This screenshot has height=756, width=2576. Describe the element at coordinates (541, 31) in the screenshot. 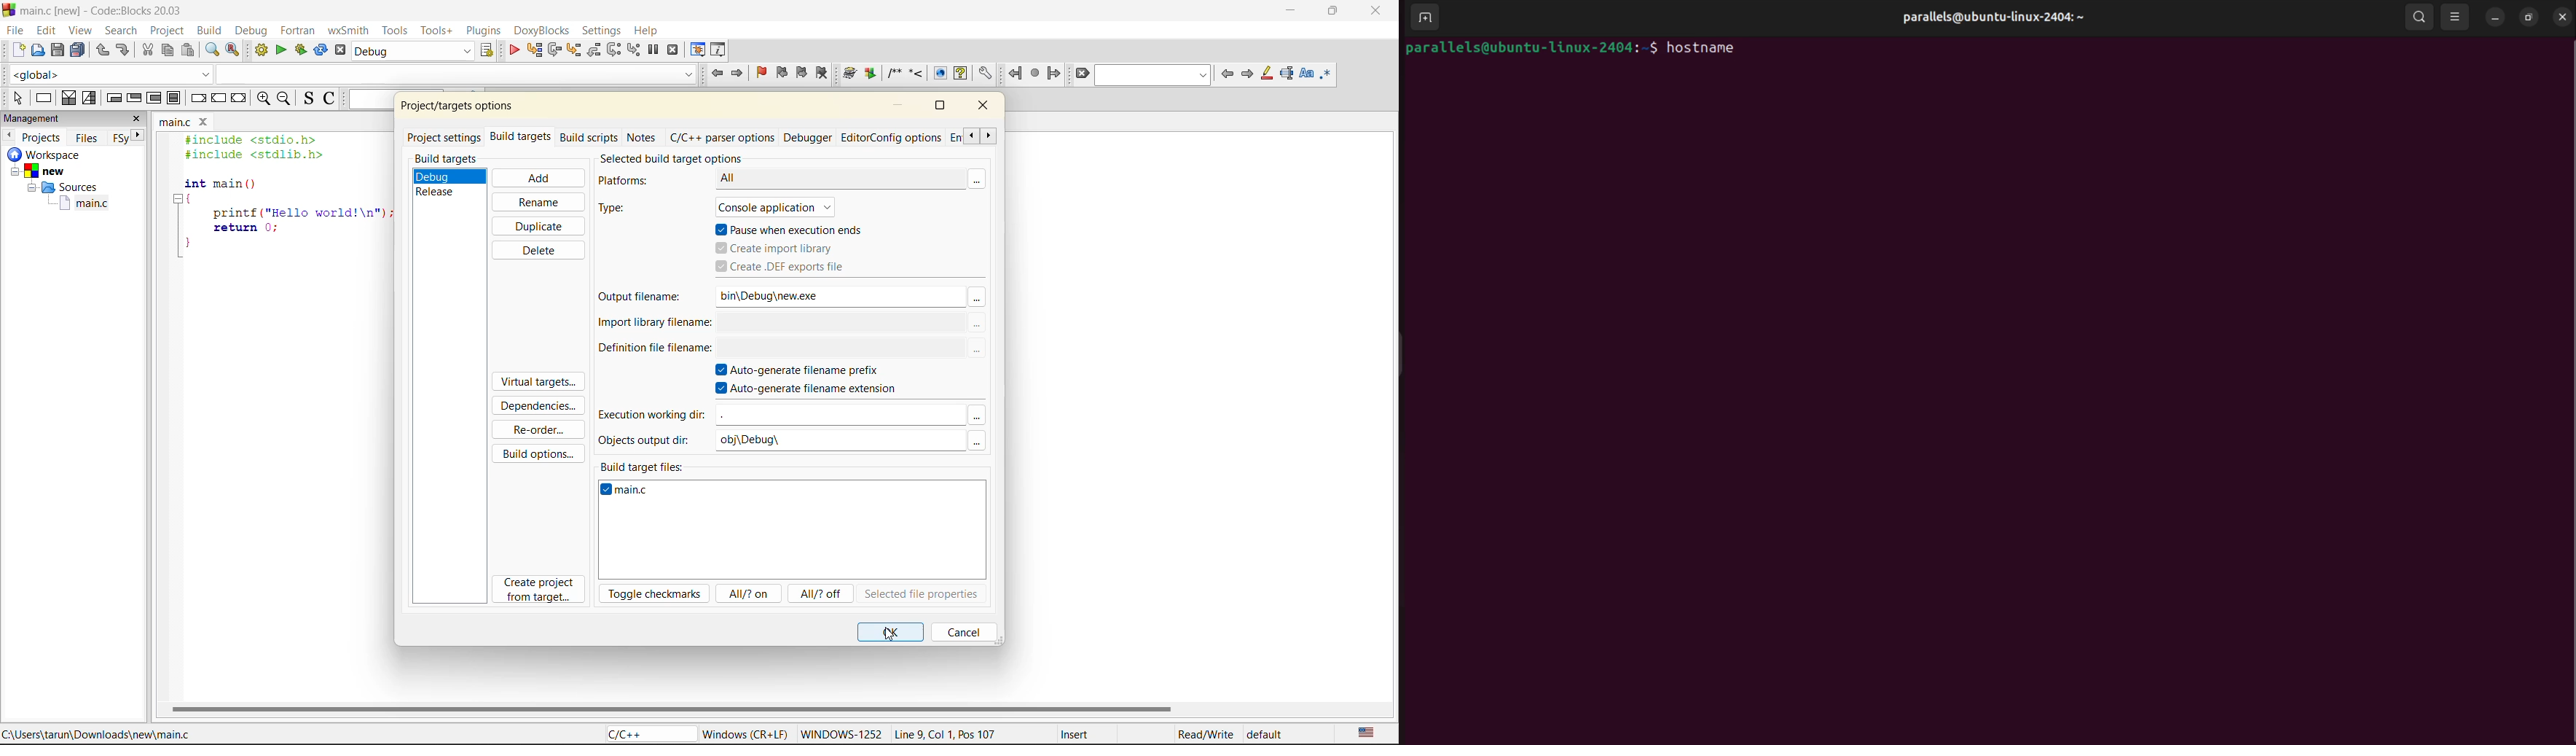

I see `dox` at that location.